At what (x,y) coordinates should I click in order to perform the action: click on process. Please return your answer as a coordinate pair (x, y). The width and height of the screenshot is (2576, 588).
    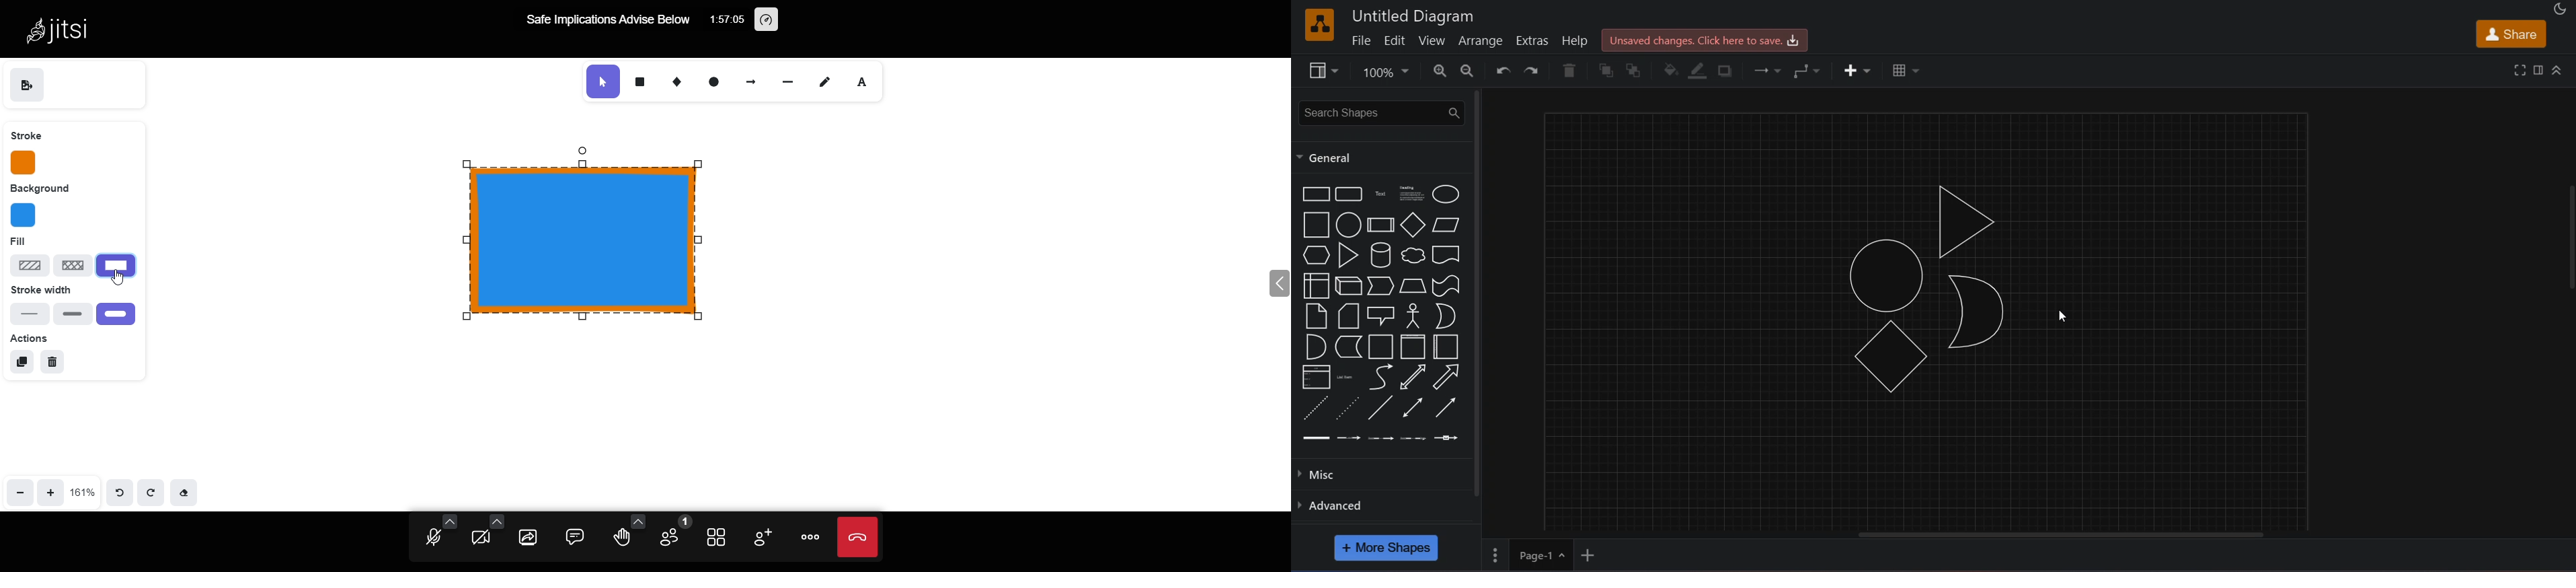
    Looking at the image, I should click on (1380, 224).